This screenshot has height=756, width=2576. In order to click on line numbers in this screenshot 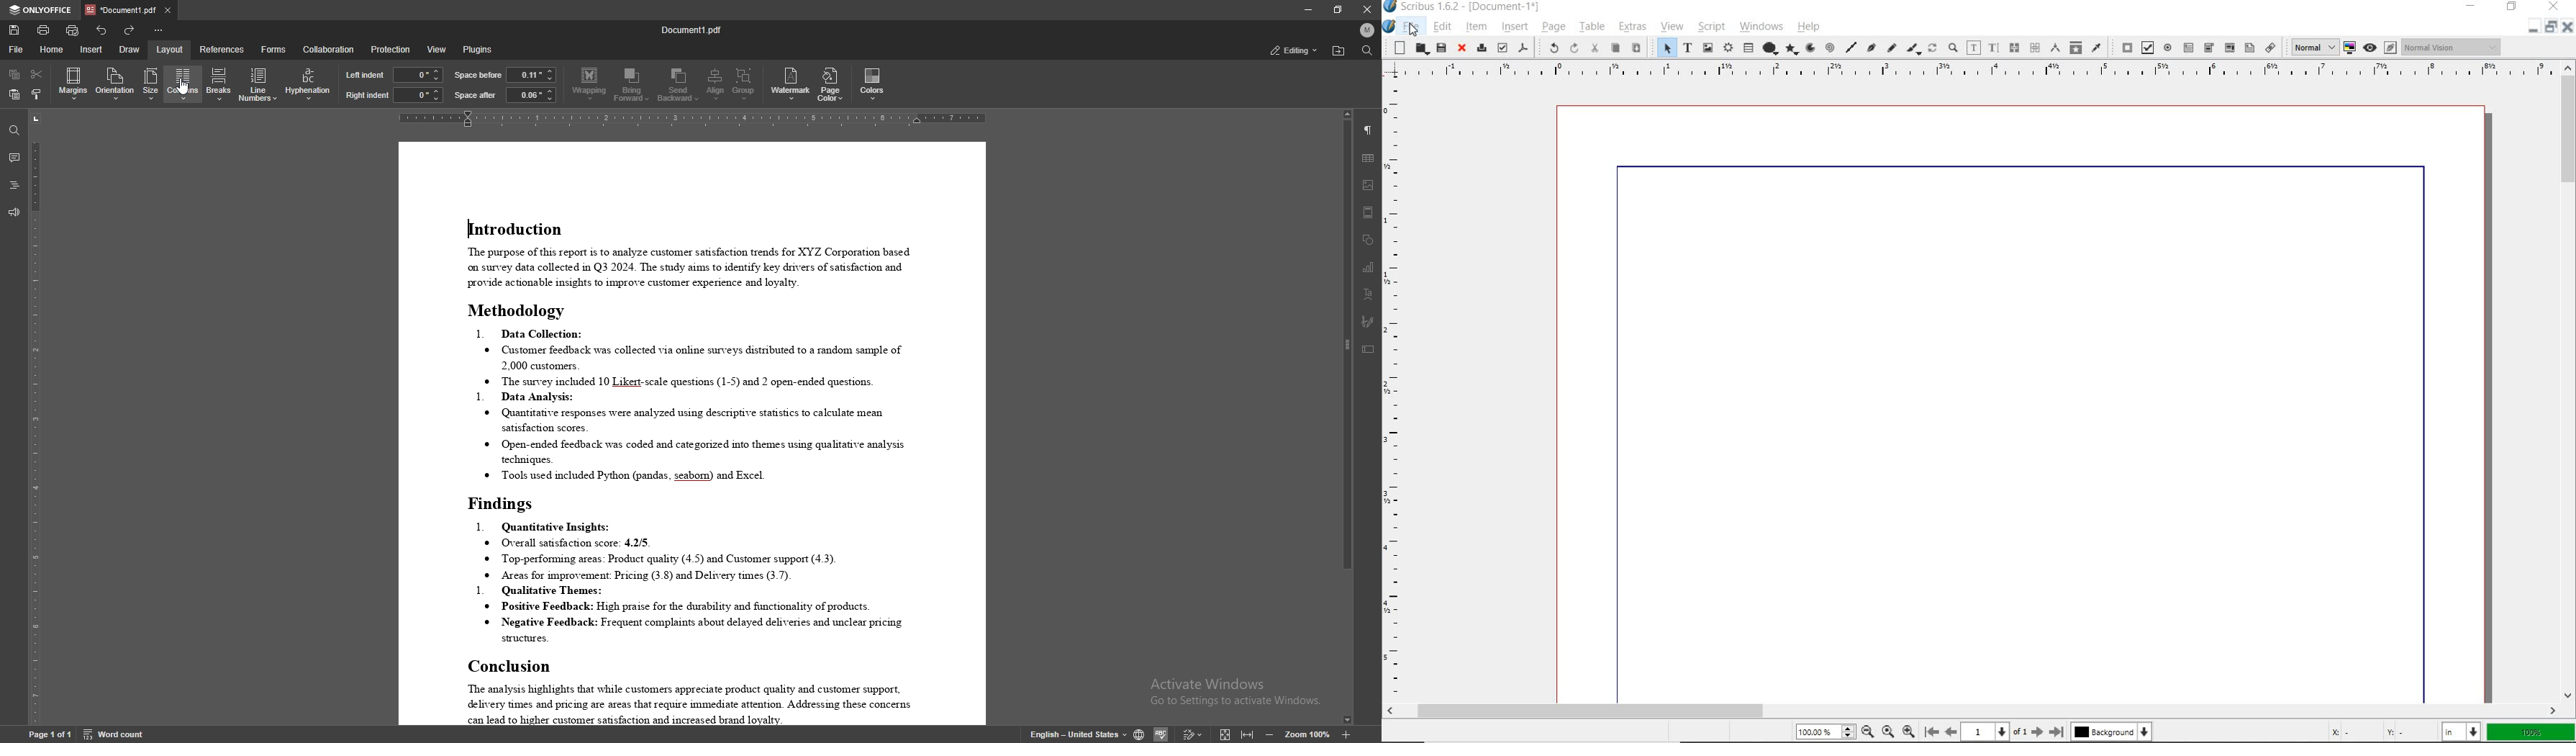, I will do `click(259, 84)`.